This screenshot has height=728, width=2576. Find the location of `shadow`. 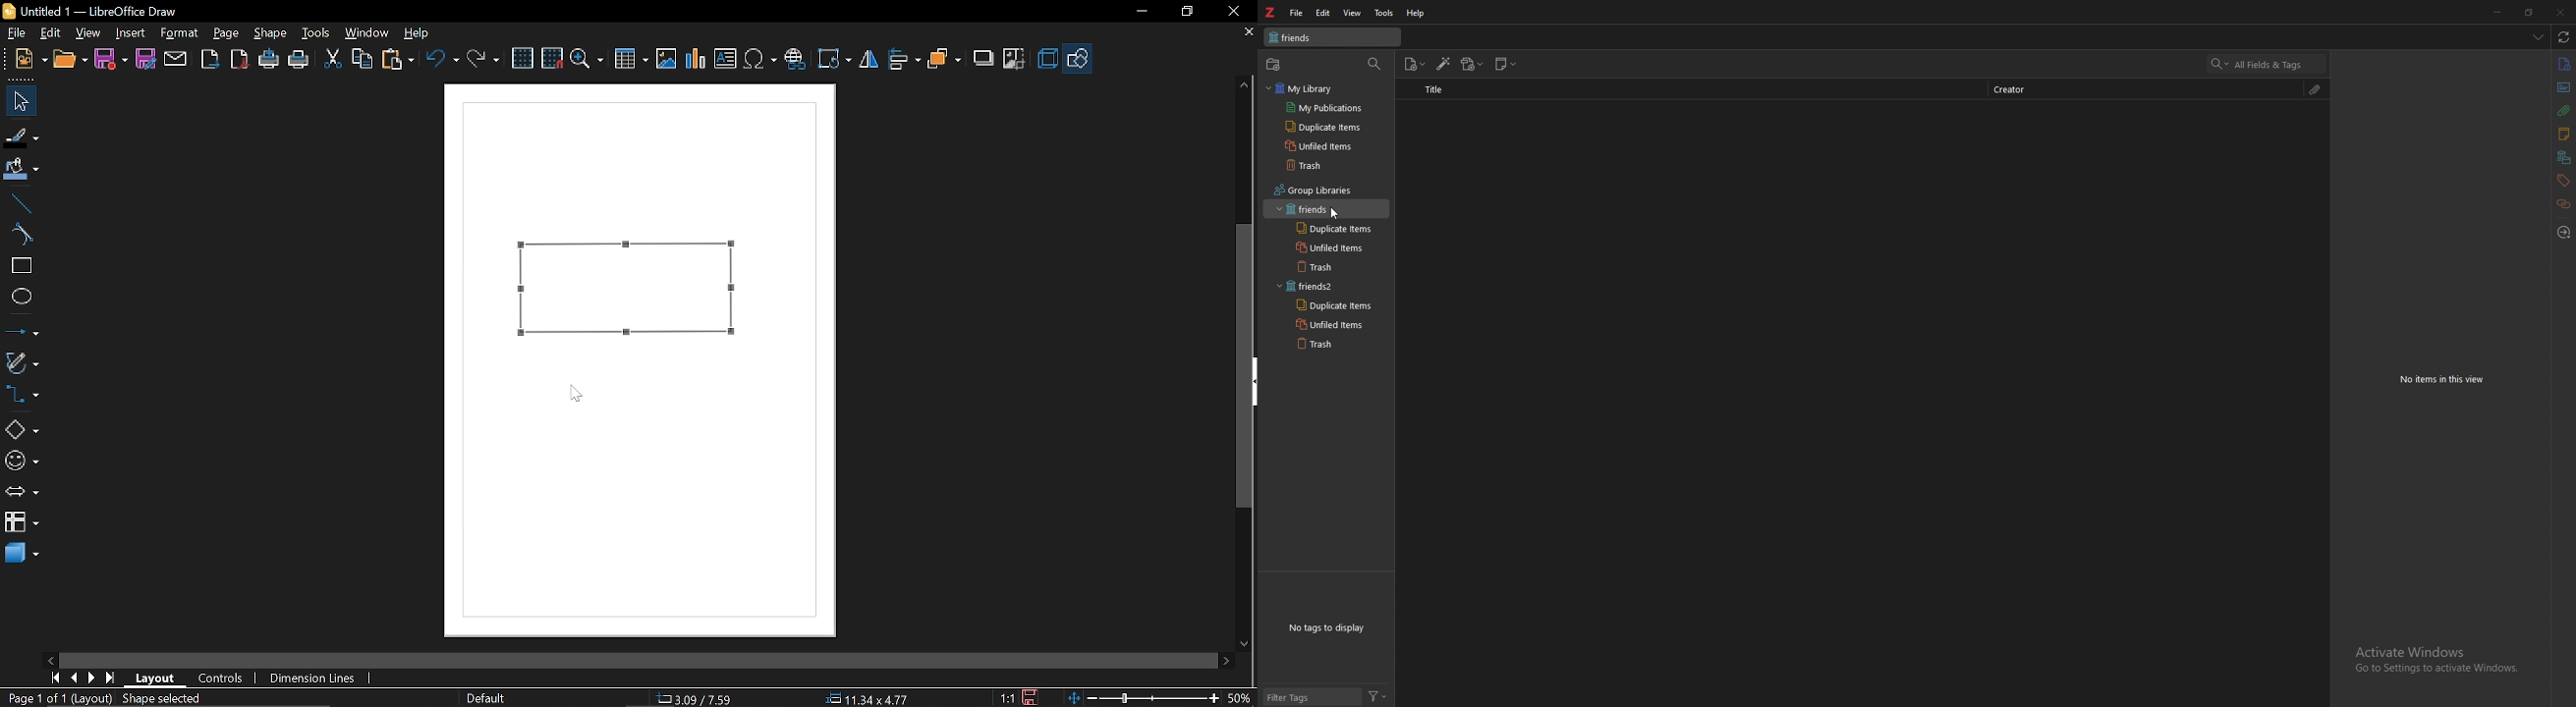

shadow is located at coordinates (983, 59).